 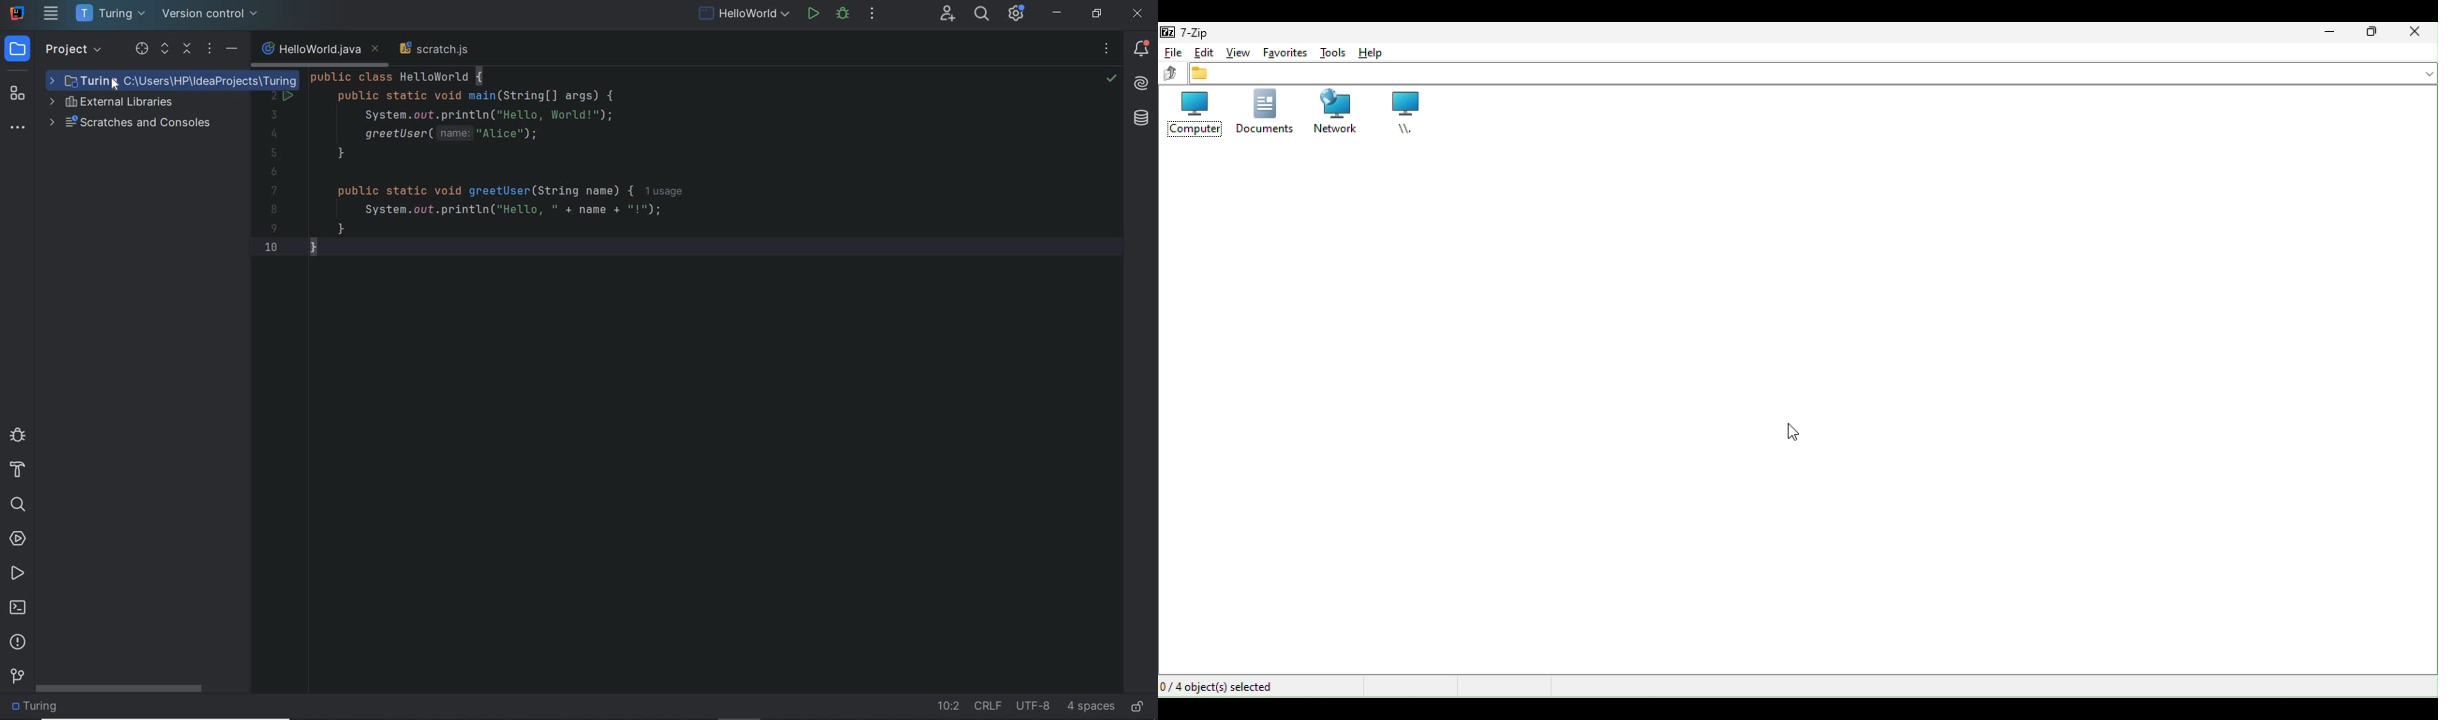 I want to click on Restore, so click(x=2372, y=32).